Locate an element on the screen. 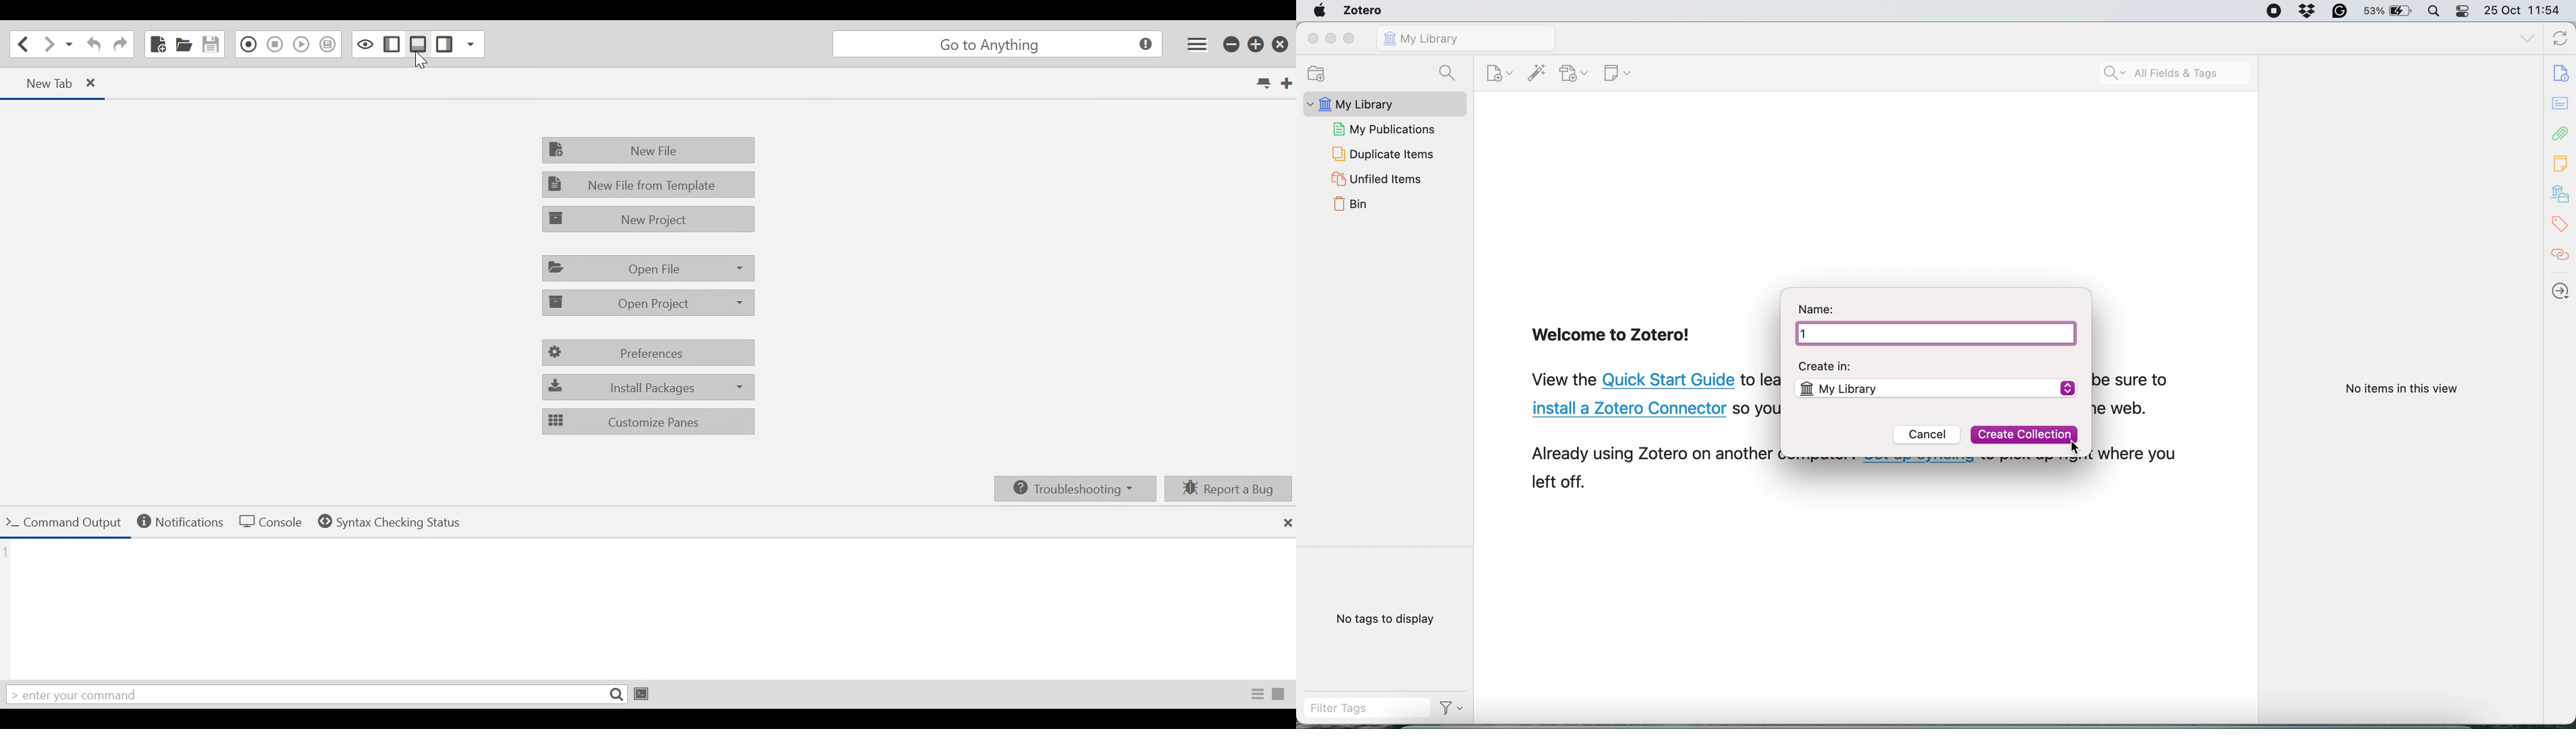 This screenshot has width=2576, height=756. add attachment is located at coordinates (1573, 73).